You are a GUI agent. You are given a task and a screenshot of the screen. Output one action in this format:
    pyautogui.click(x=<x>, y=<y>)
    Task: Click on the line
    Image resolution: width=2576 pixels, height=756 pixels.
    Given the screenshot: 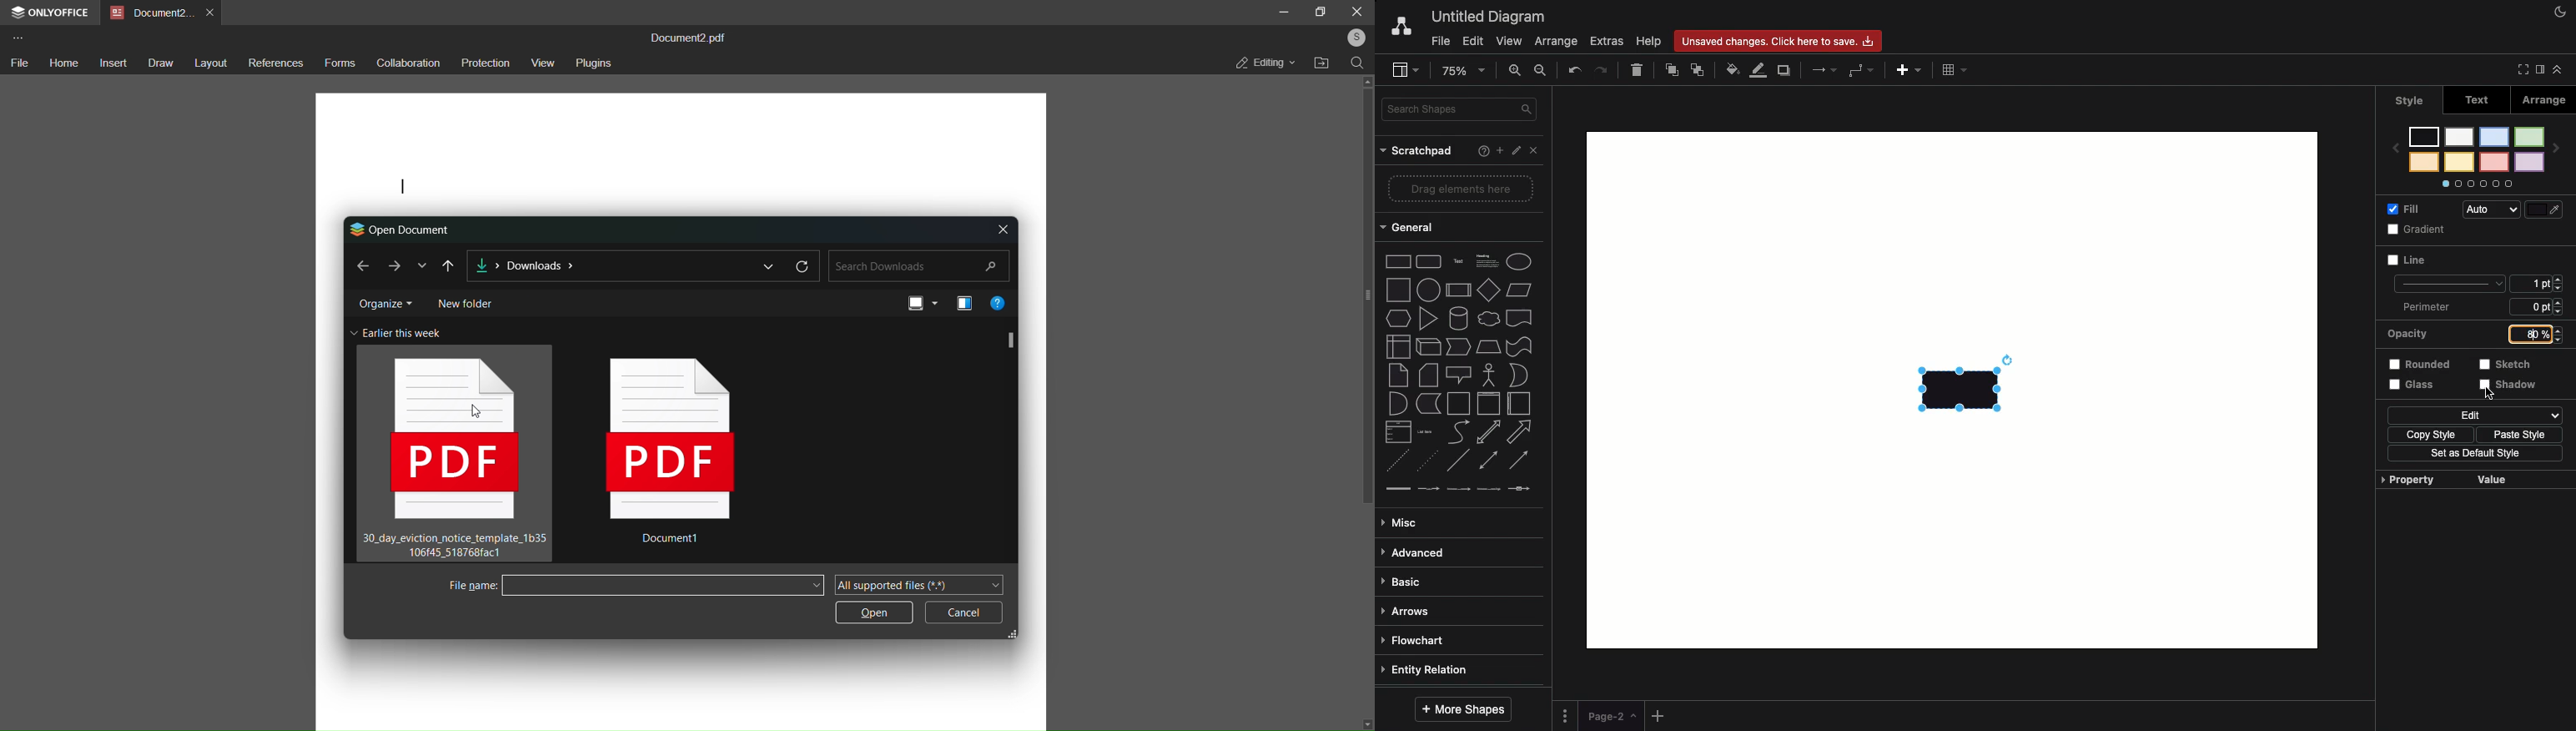 What is the action you would take?
    pyautogui.click(x=2448, y=281)
    